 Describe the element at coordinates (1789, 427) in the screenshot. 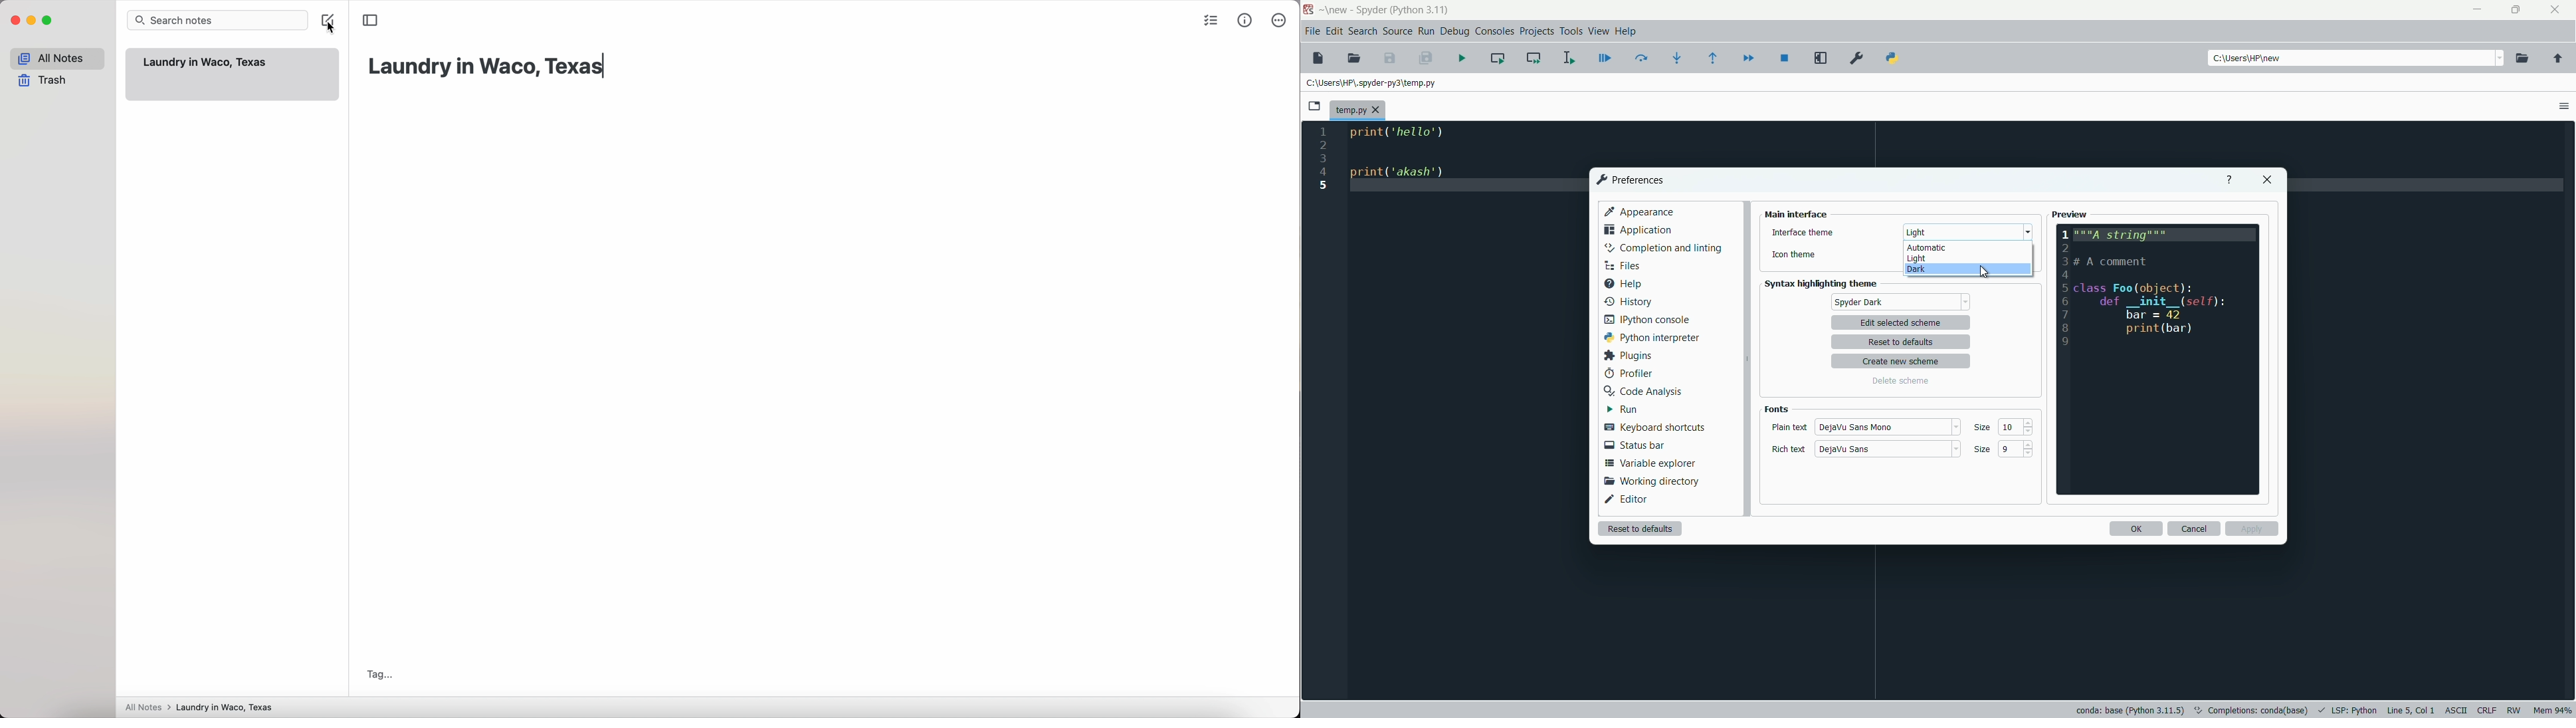

I see `plain text` at that location.